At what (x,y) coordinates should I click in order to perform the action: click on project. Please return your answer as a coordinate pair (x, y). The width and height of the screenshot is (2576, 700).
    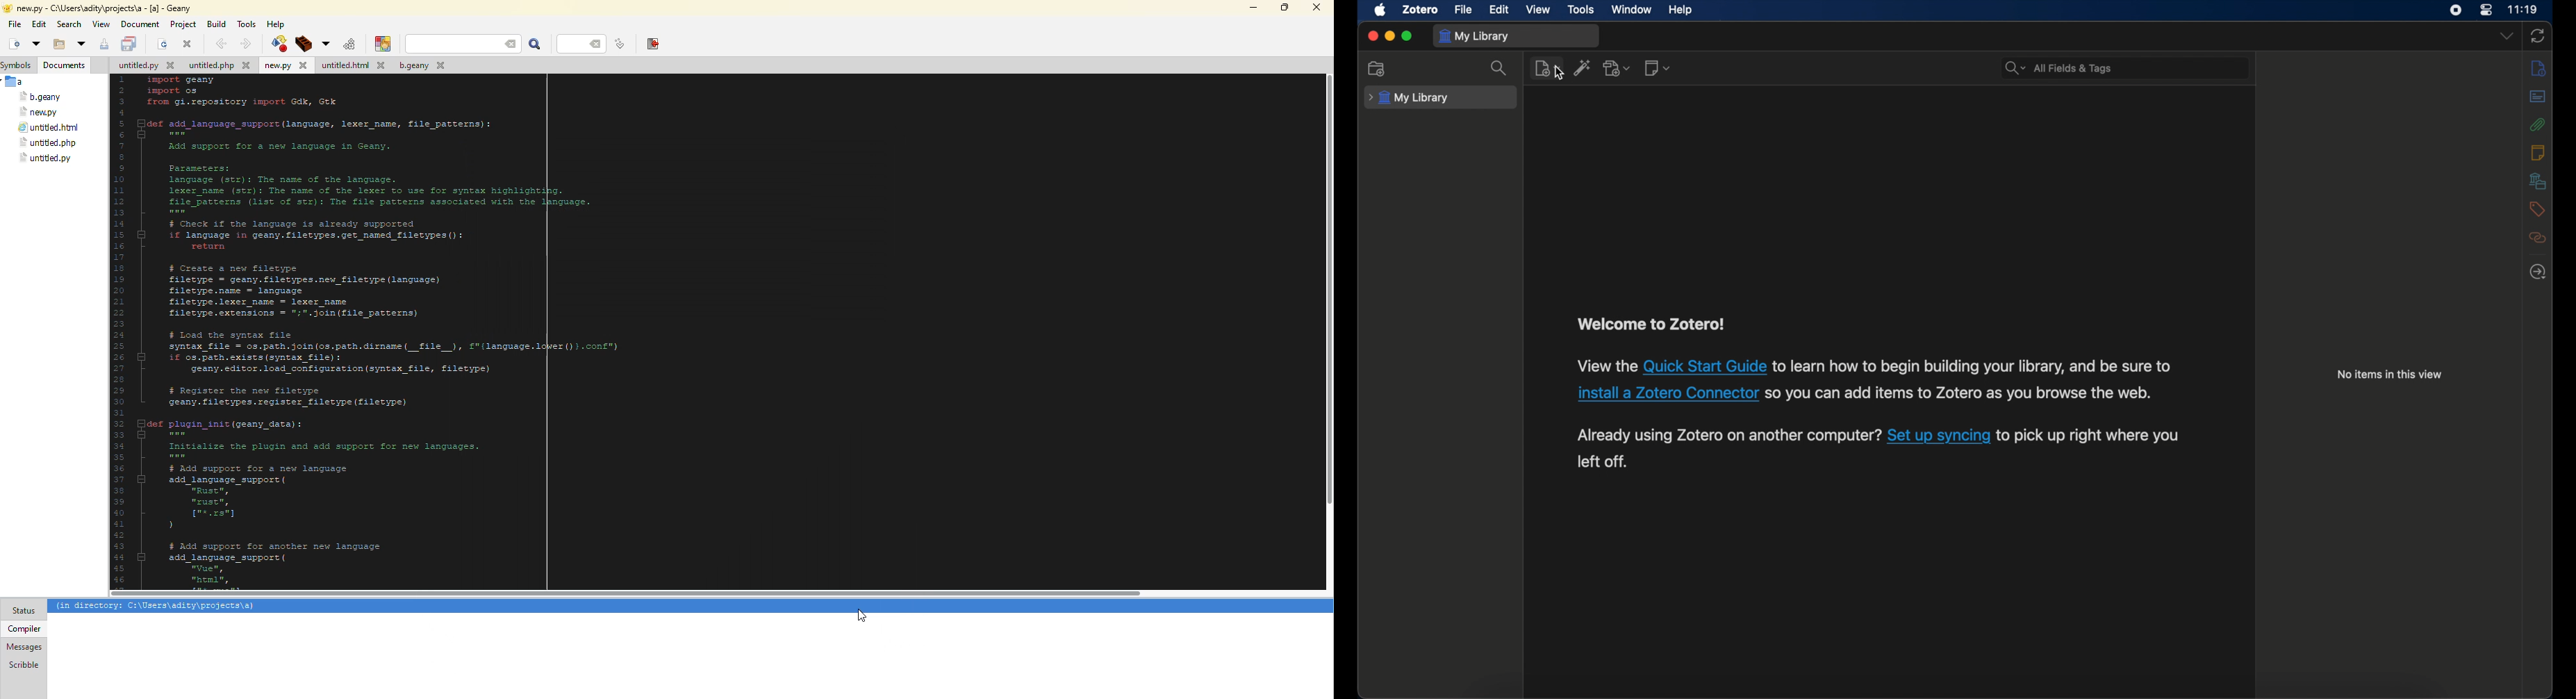
    Looking at the image, I should click on (183, 24).